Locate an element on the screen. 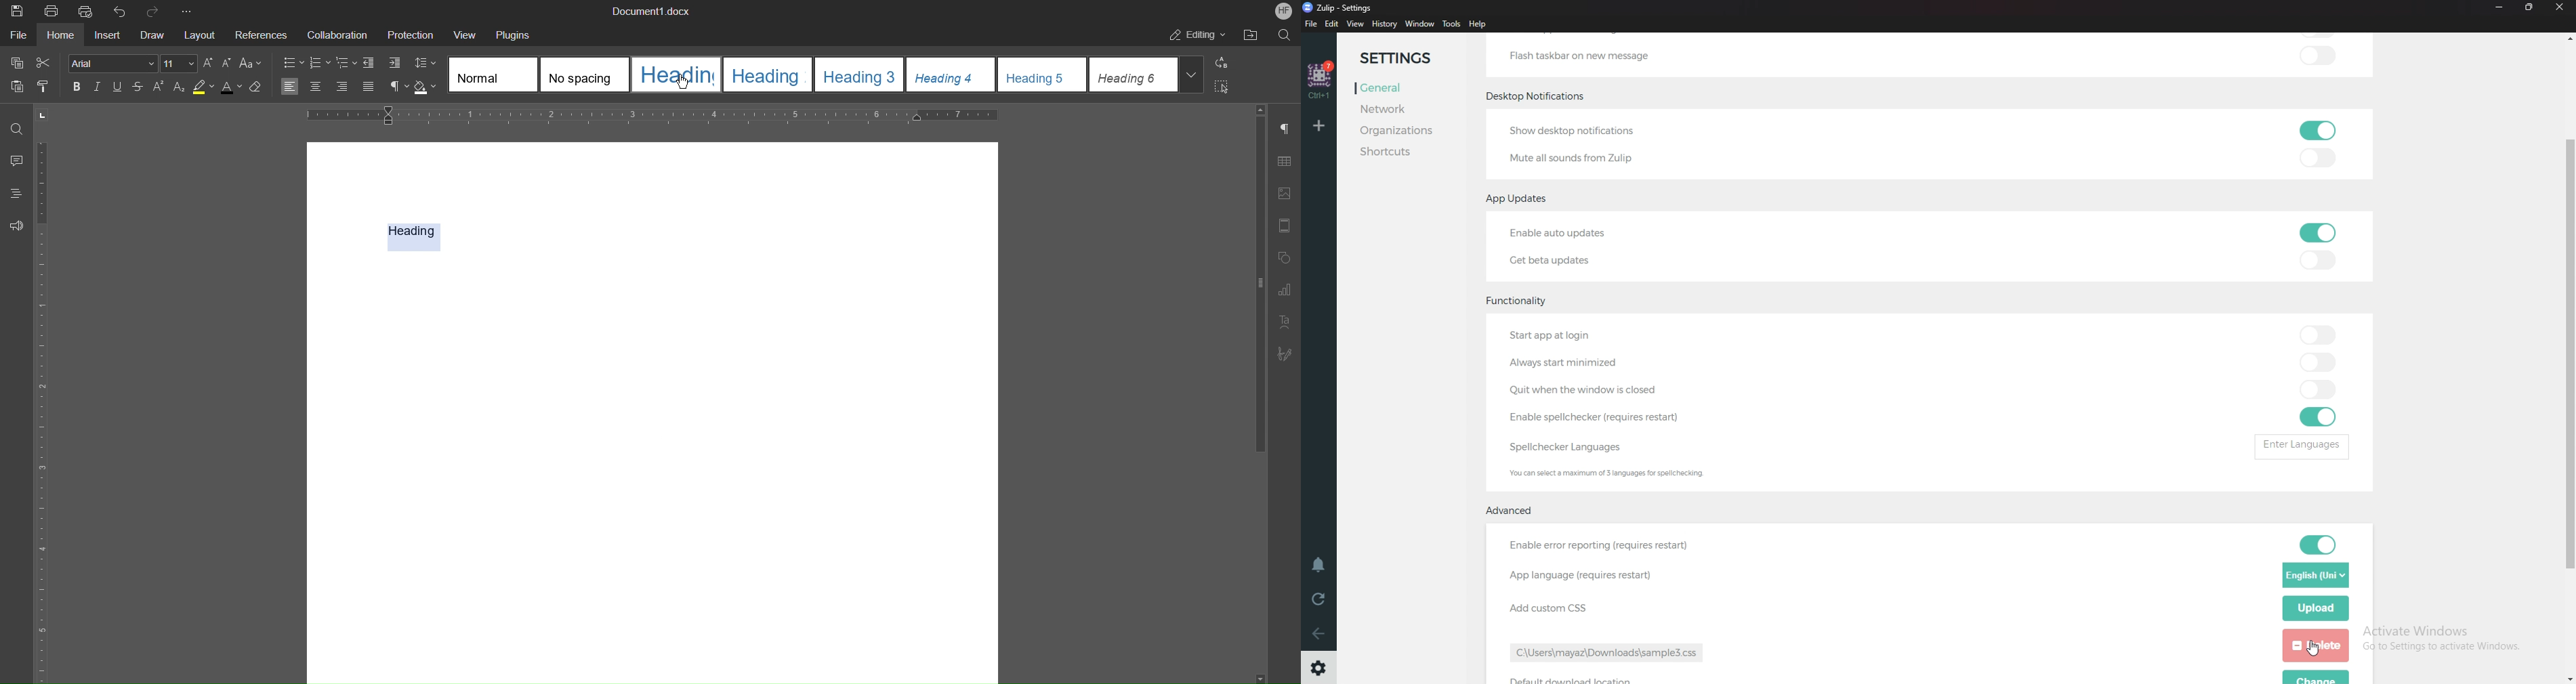 The height and width of the screenshot is (700, 2576). default download is located at coordinates (1571, 677).